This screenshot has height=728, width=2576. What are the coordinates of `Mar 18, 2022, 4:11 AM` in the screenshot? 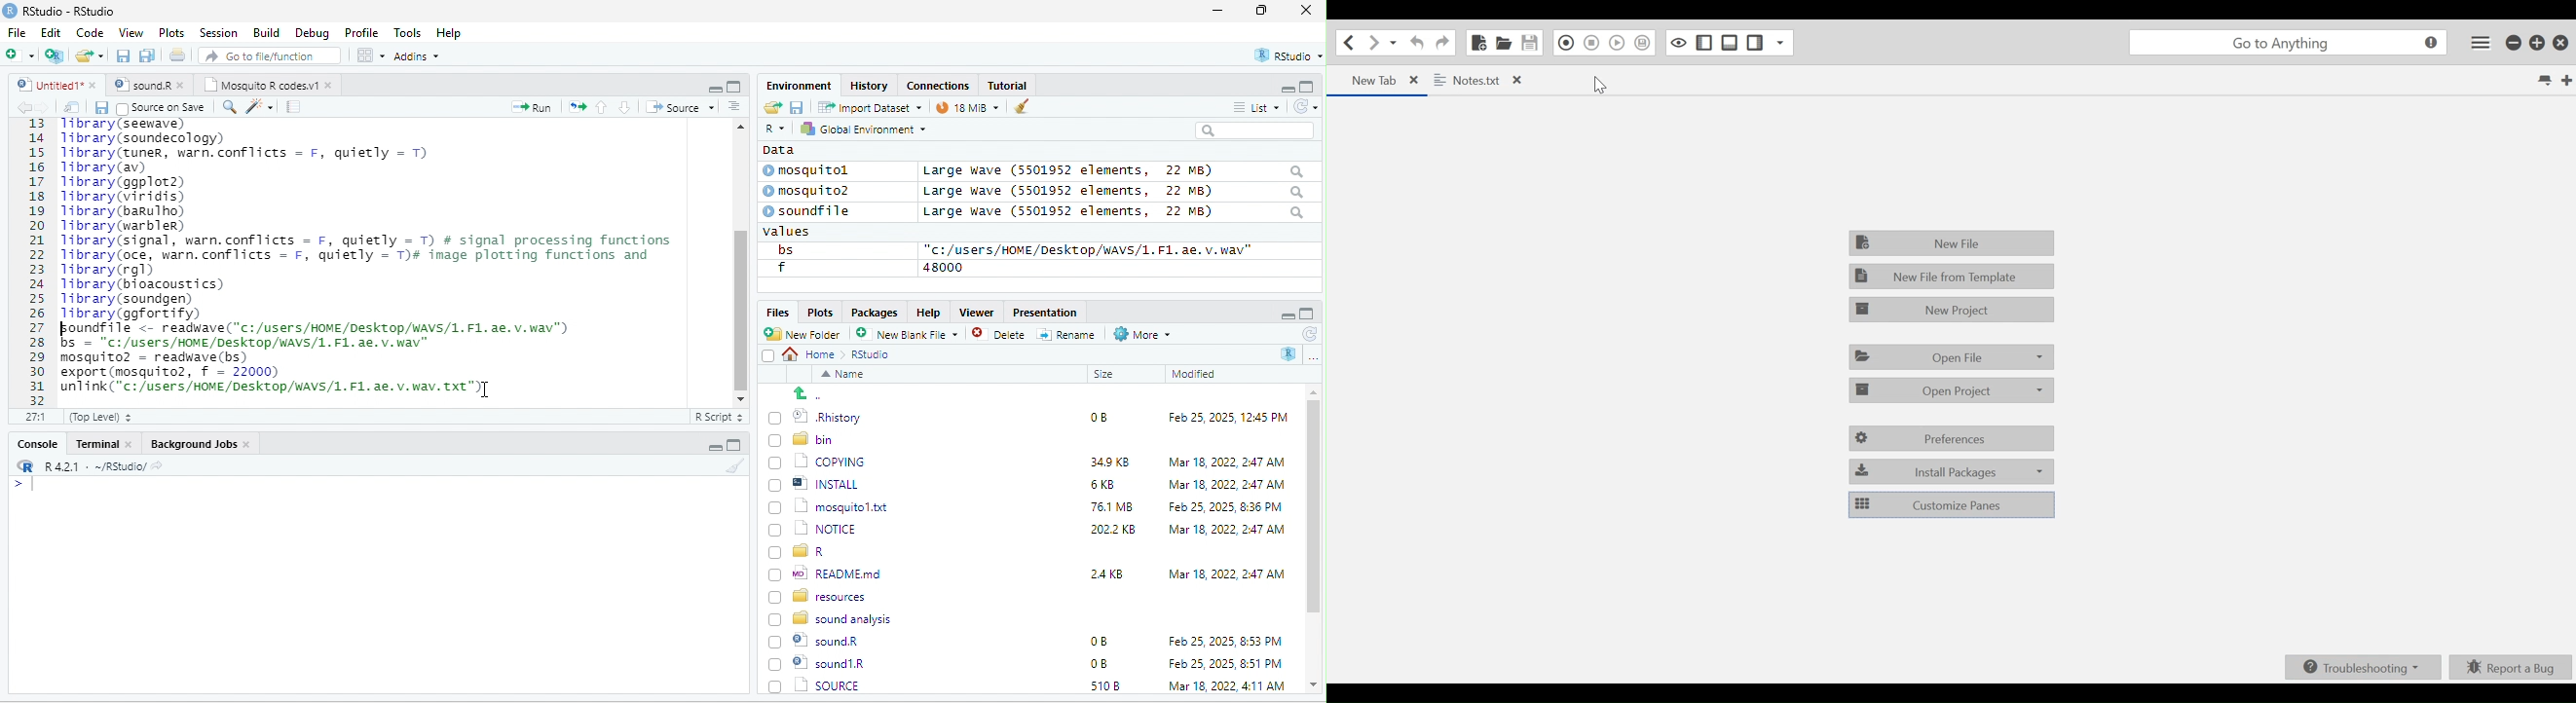 It's located at (1225, 663).